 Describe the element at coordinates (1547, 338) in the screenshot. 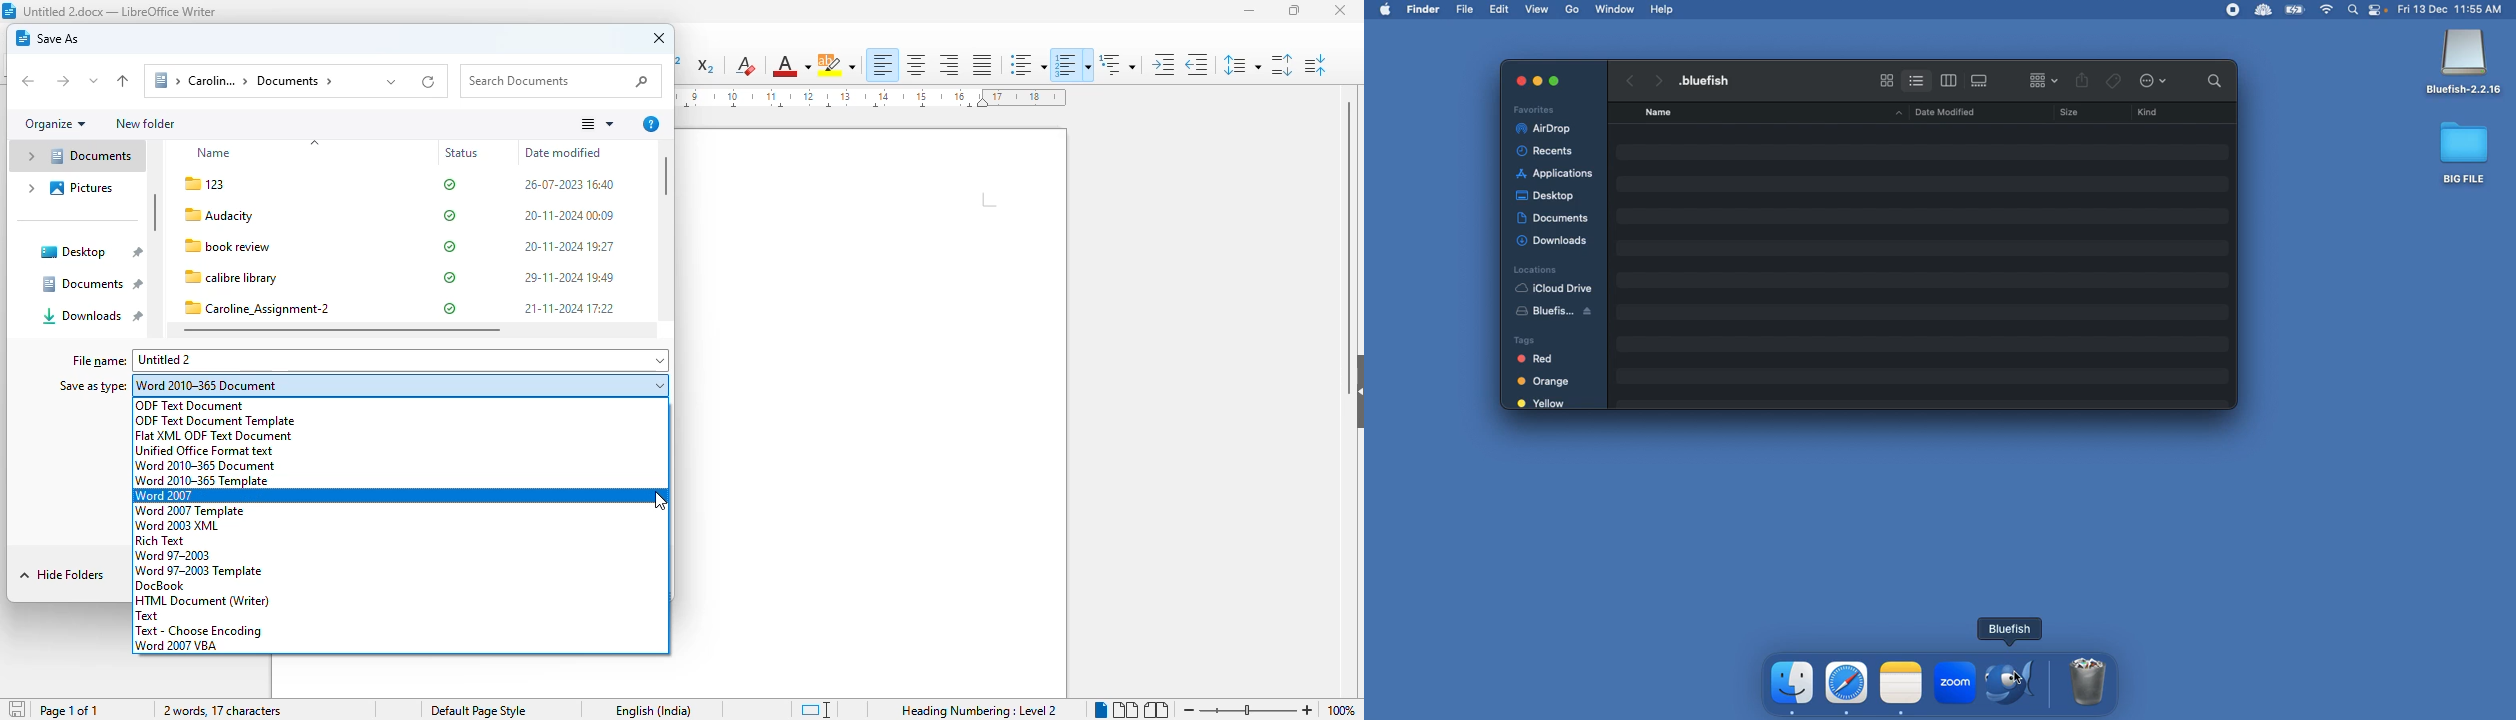

I see `Tags` at that location.